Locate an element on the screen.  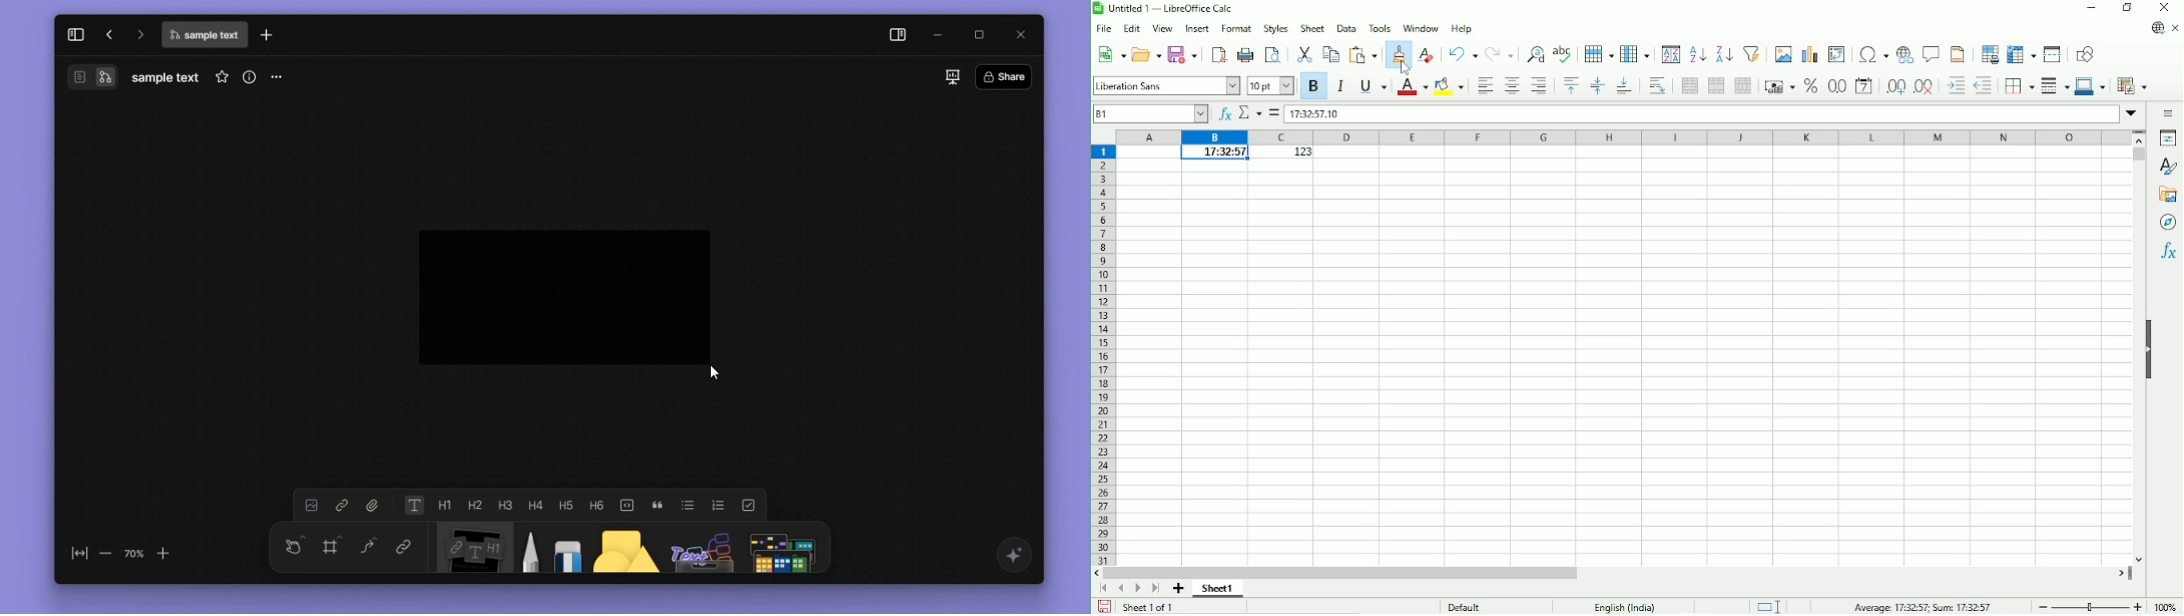
Navigator is located at coordinates (2169, 223).